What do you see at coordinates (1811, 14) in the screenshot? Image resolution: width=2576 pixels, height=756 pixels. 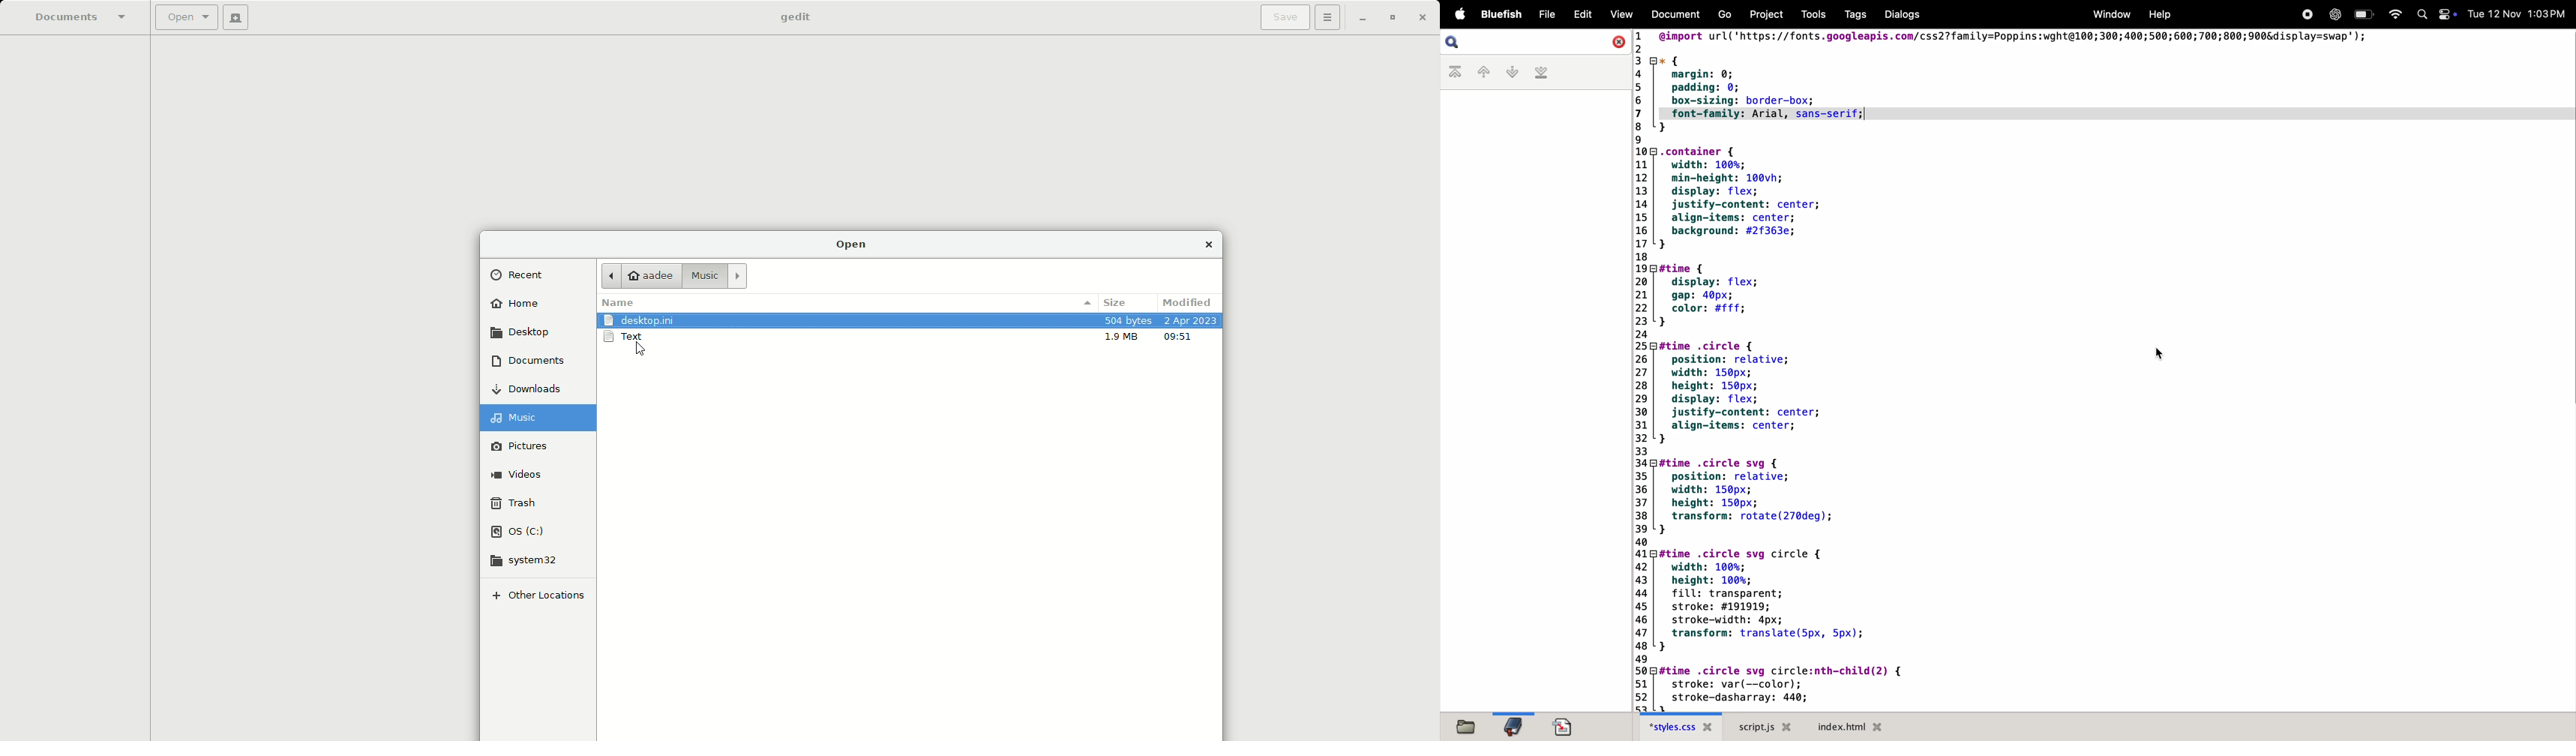 I see `tools` at bounding box center [1811, 14].